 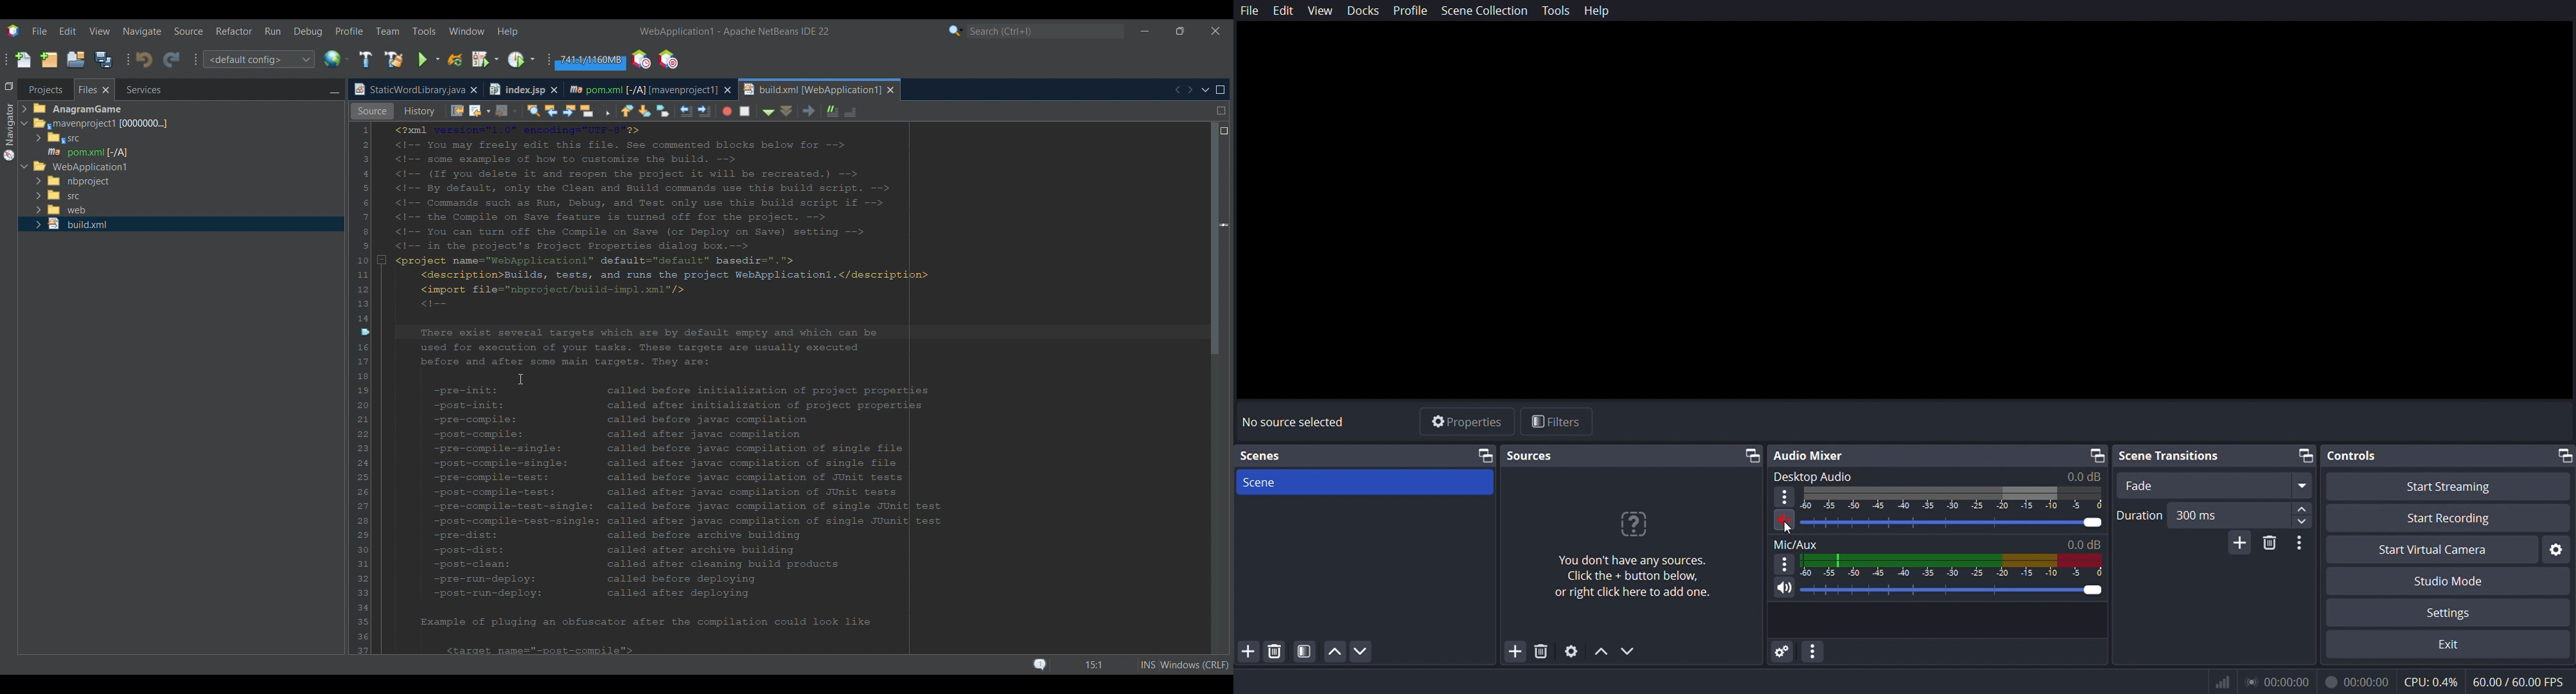 What do you see at coordinates (142, 31) in the screenshot?
I see `Navigate menu` at bounding box center [142, 31].